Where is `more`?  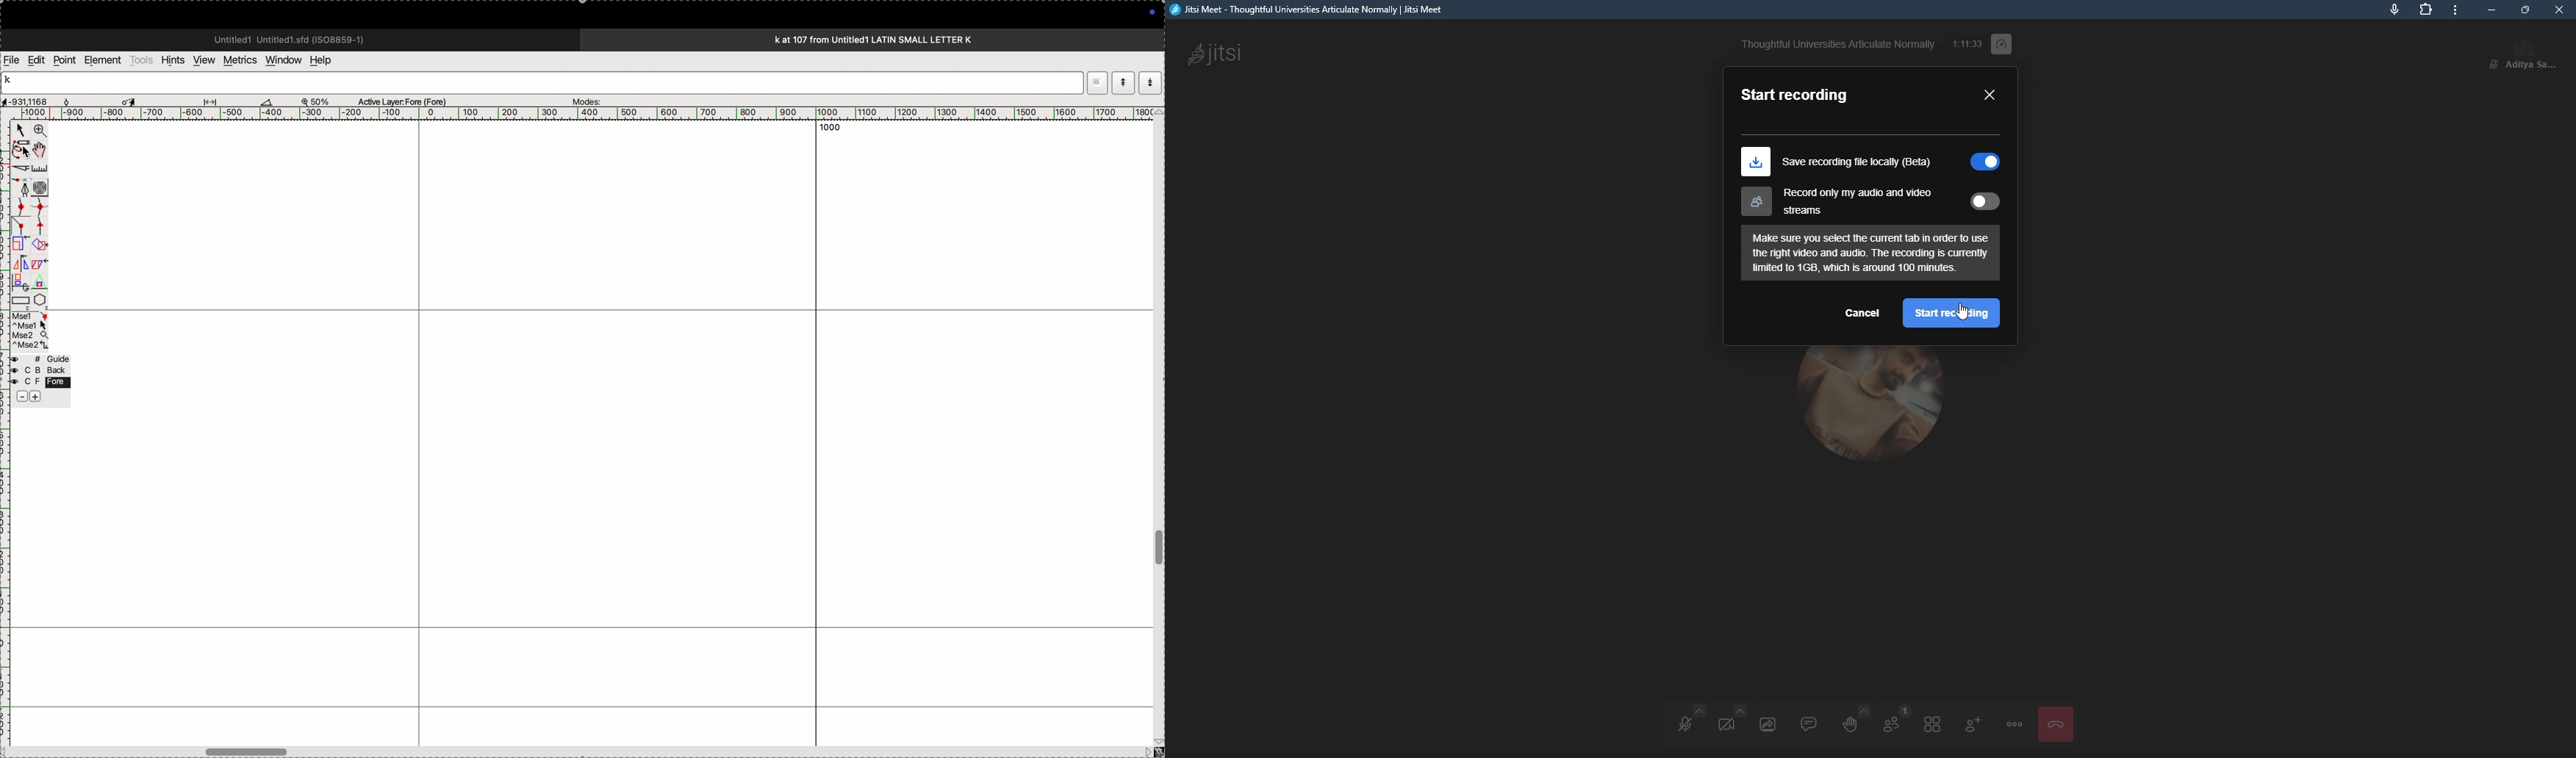
more is located at coordinates (2454, 12).